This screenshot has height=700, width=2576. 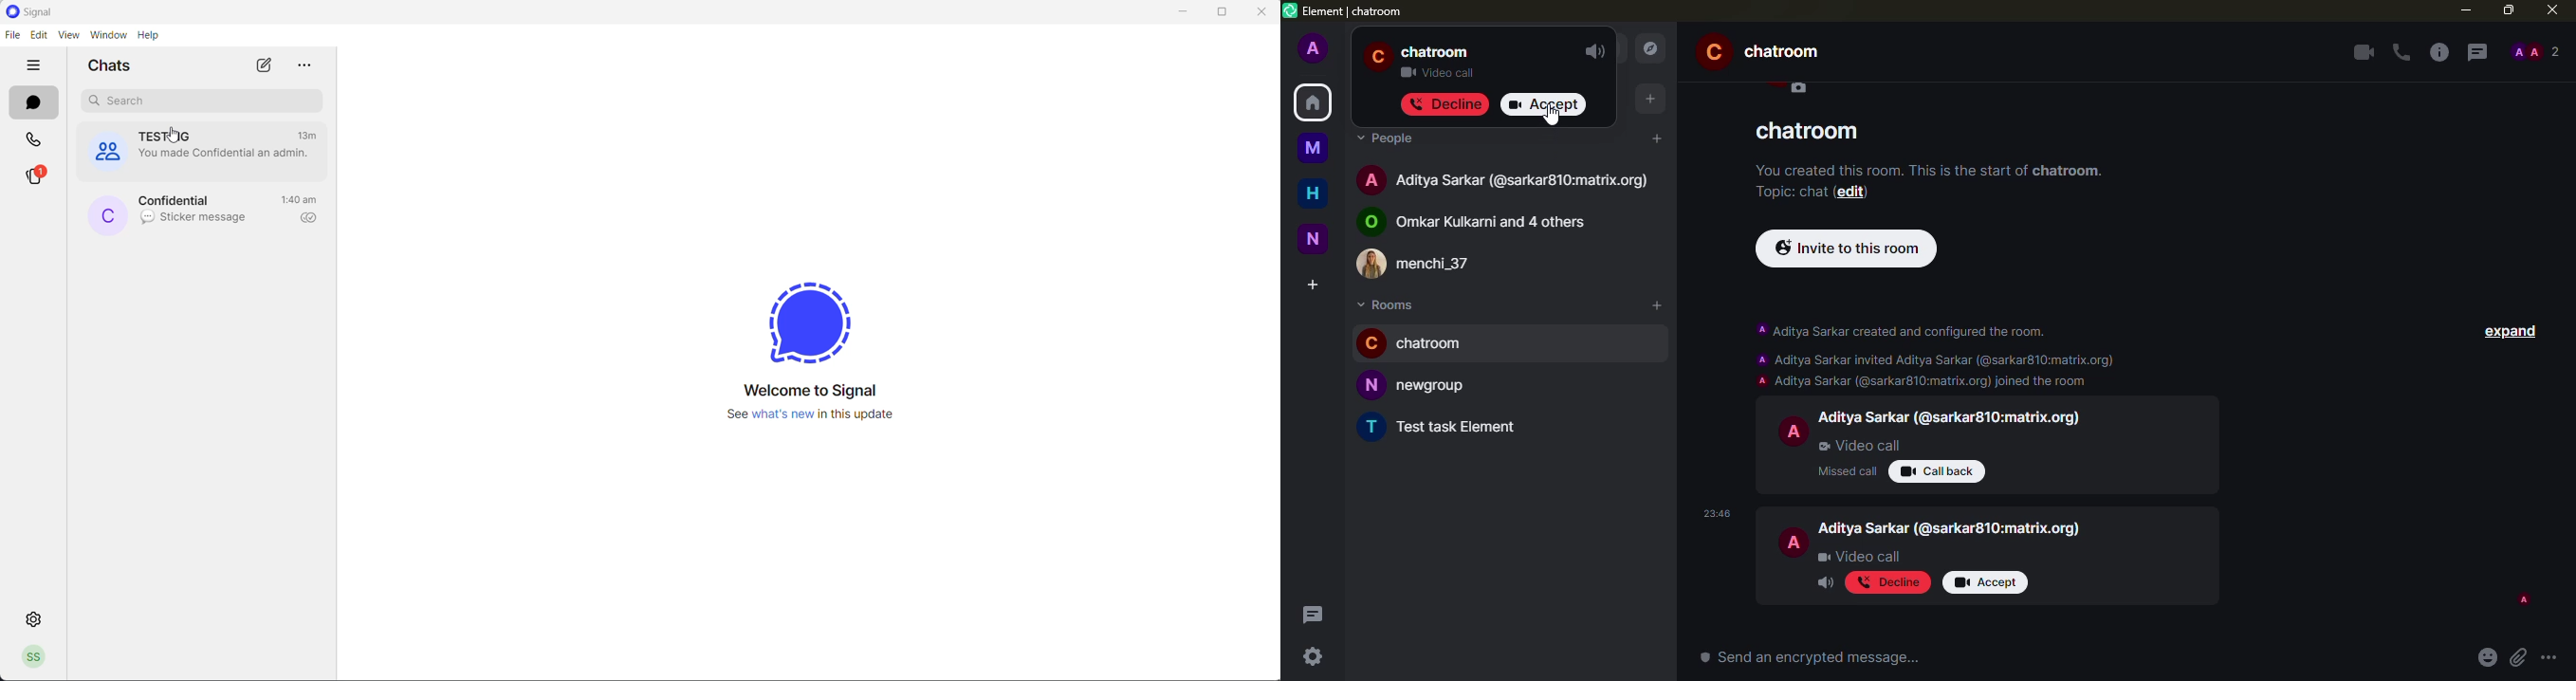 I want to click on attach, so click(x=2517, y=657).